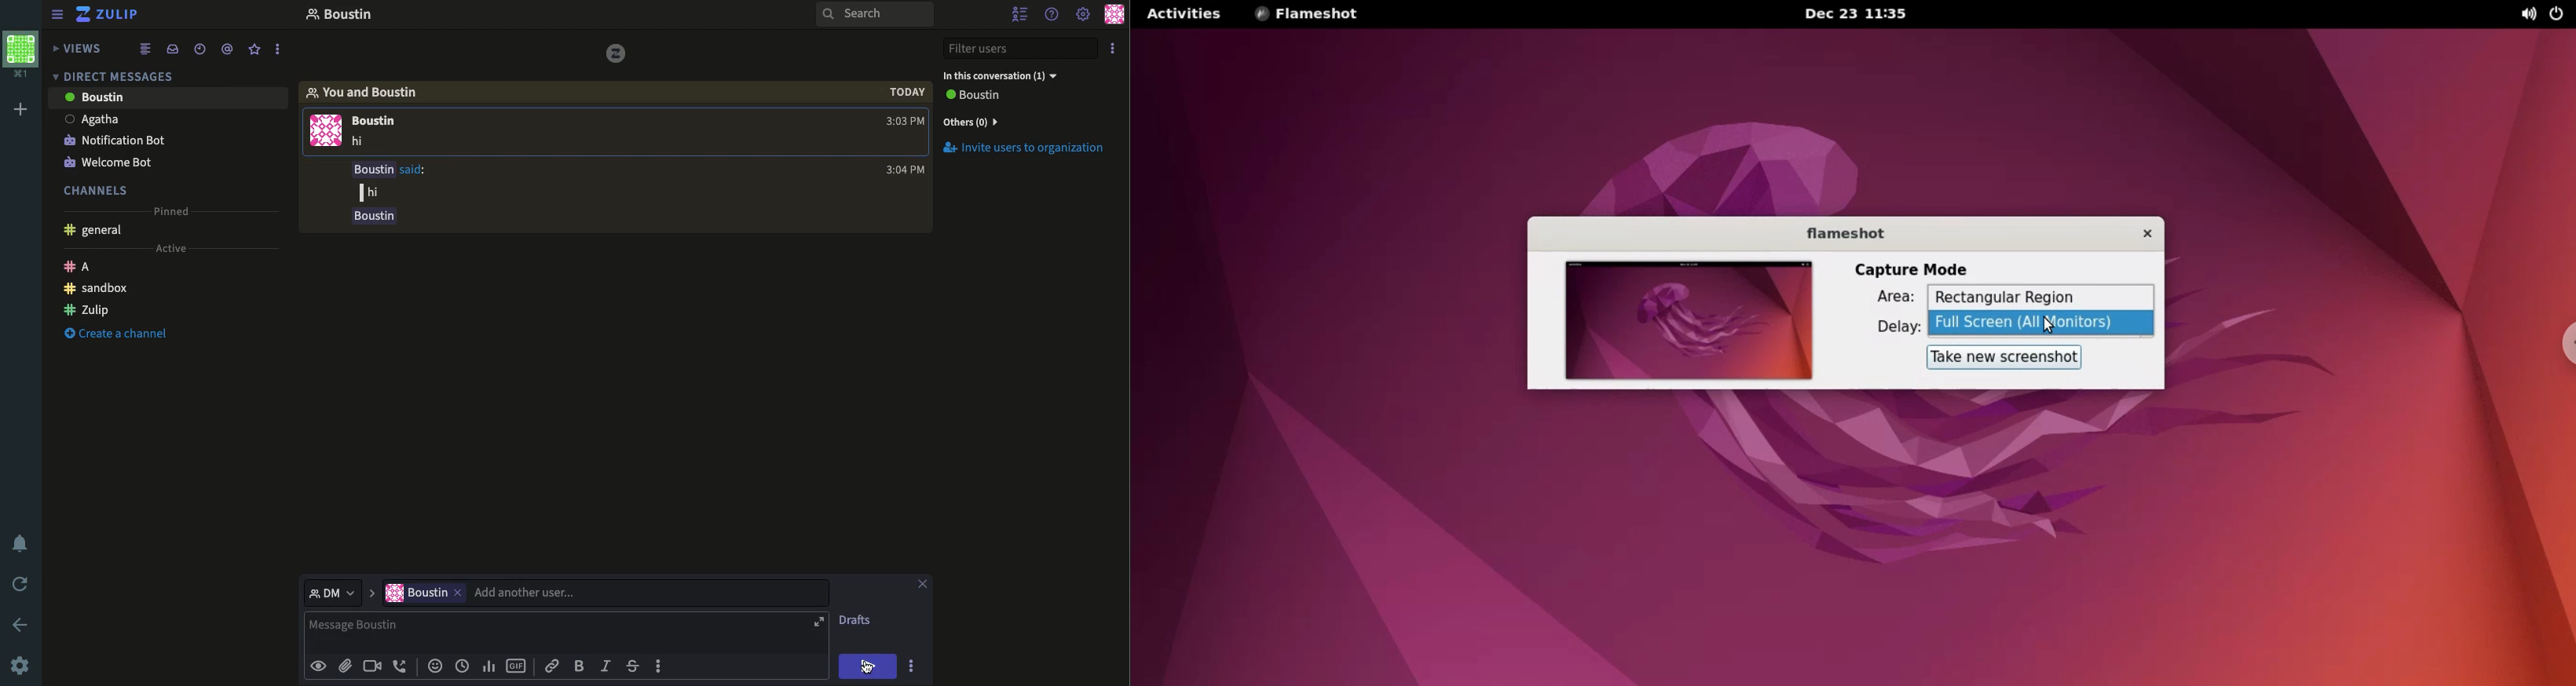 The width and height of the screenshot is (2576, 700). I want to click on User, so click(166, 117).